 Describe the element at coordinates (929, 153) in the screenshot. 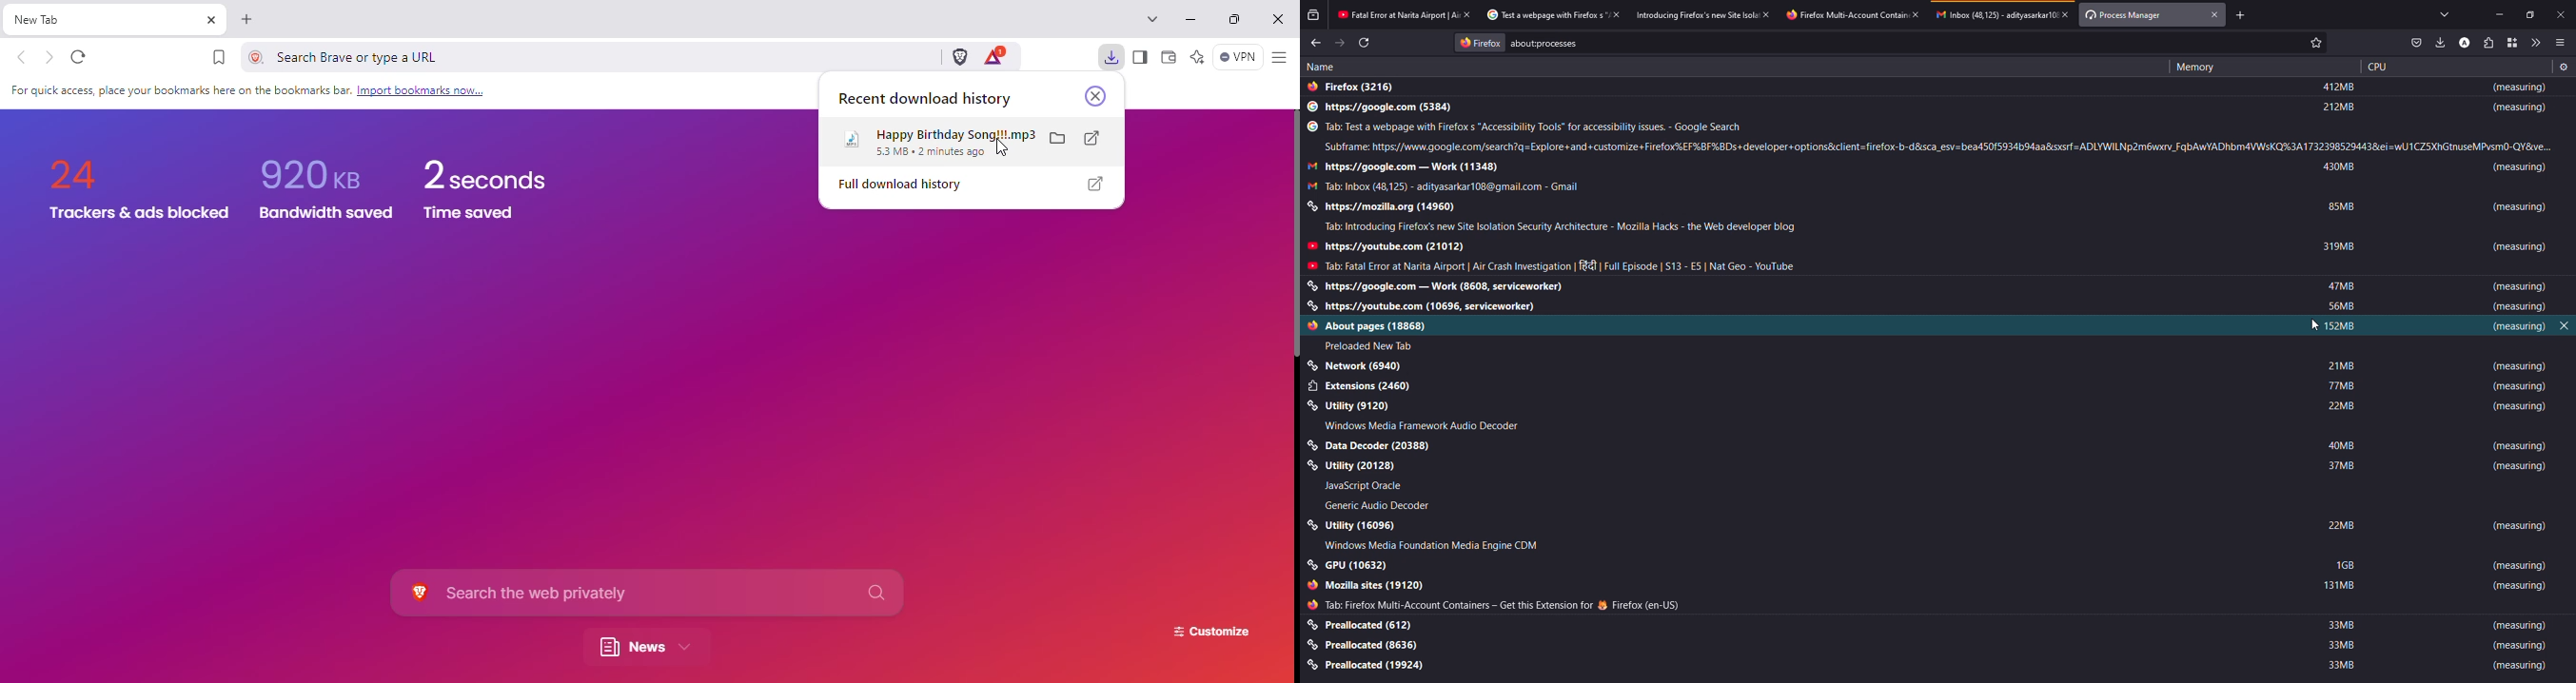

I see `53 MB 2 minutes ago` at that location.